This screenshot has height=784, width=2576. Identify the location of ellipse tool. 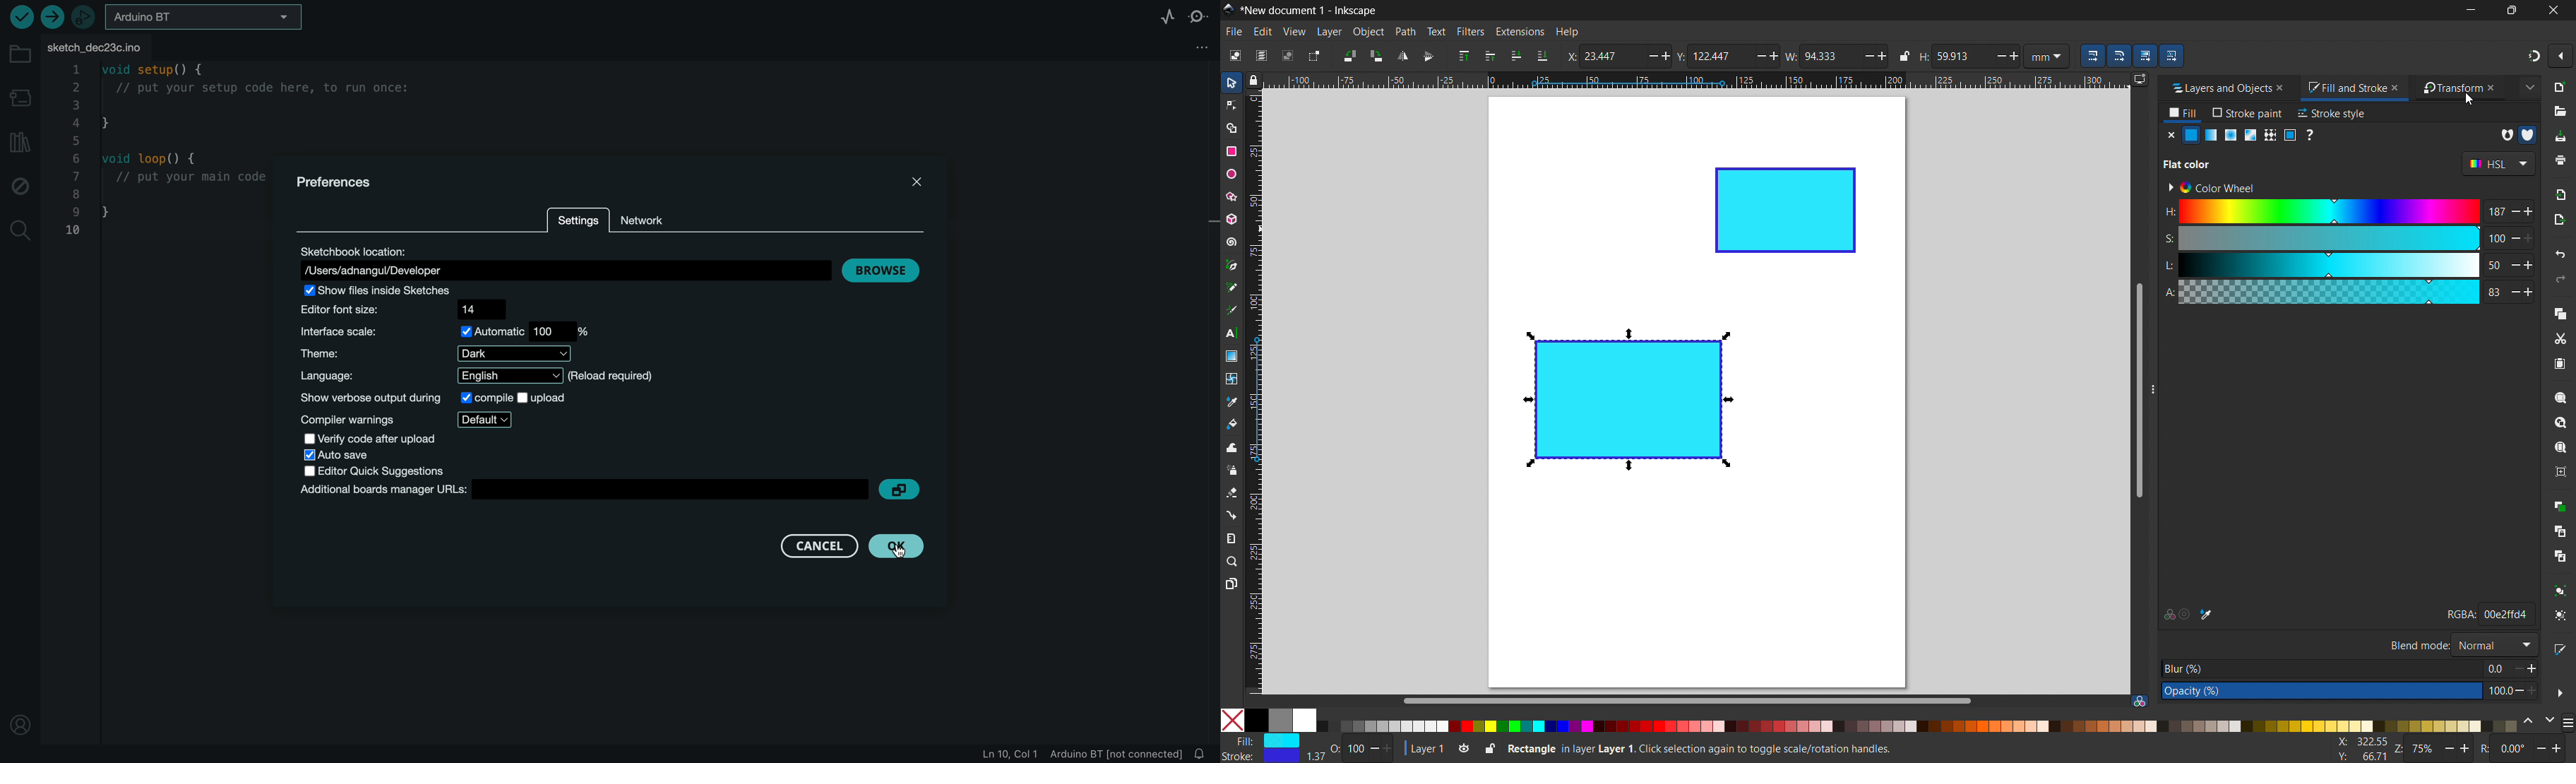
(1231, 173).